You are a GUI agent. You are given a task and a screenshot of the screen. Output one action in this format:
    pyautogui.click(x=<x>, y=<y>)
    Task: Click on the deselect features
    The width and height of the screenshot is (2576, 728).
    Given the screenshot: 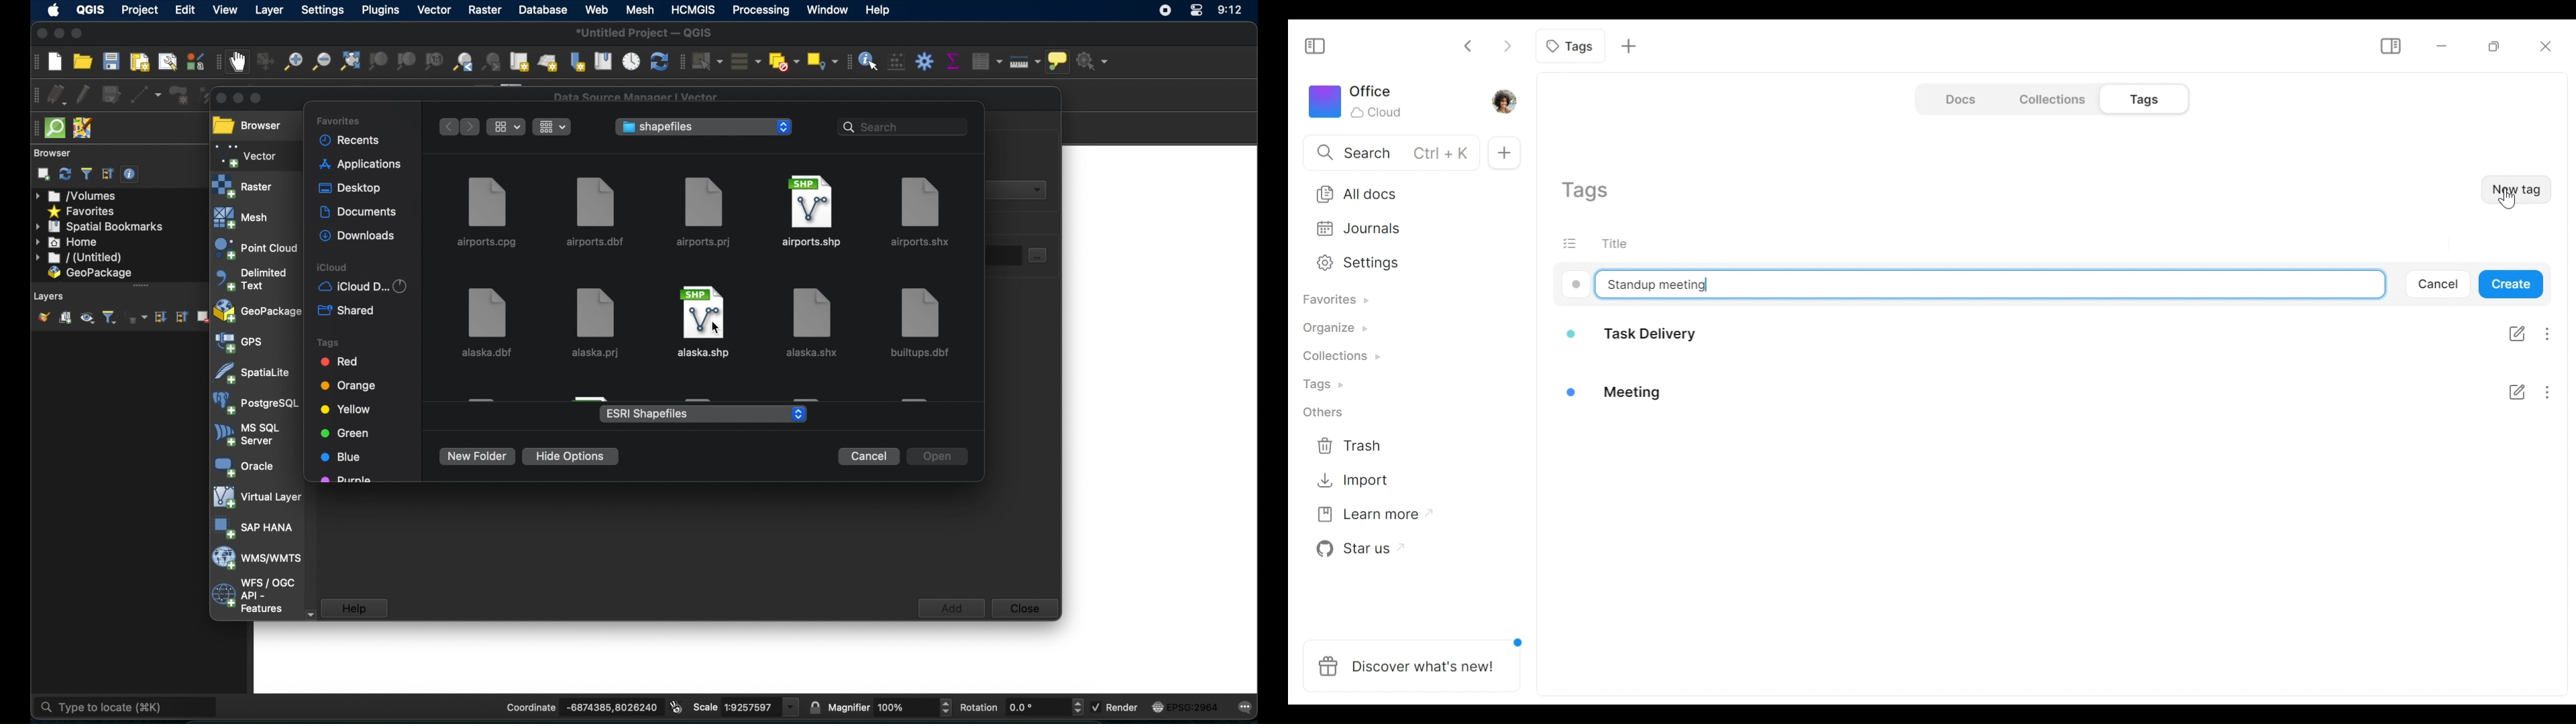 What is the action you would take?
    pyautogui.click(x=784, y=59)
    